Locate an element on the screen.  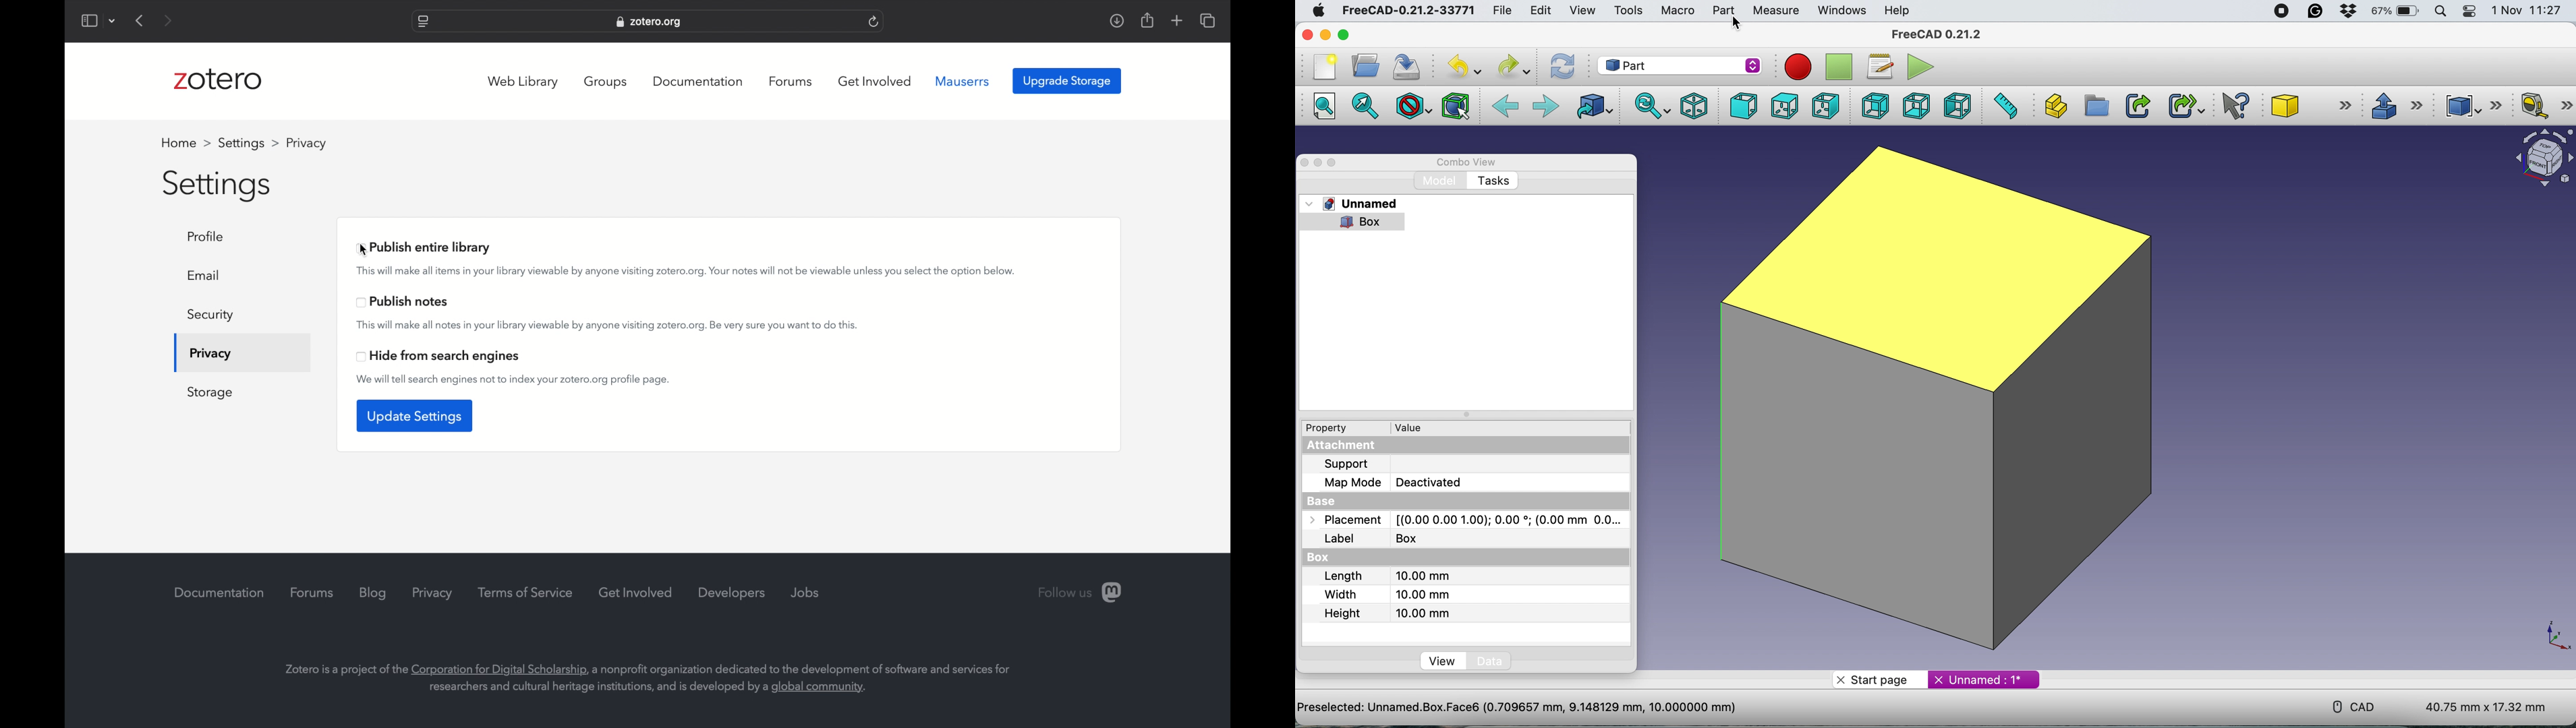
backward is located at coordinates (1506, 105).